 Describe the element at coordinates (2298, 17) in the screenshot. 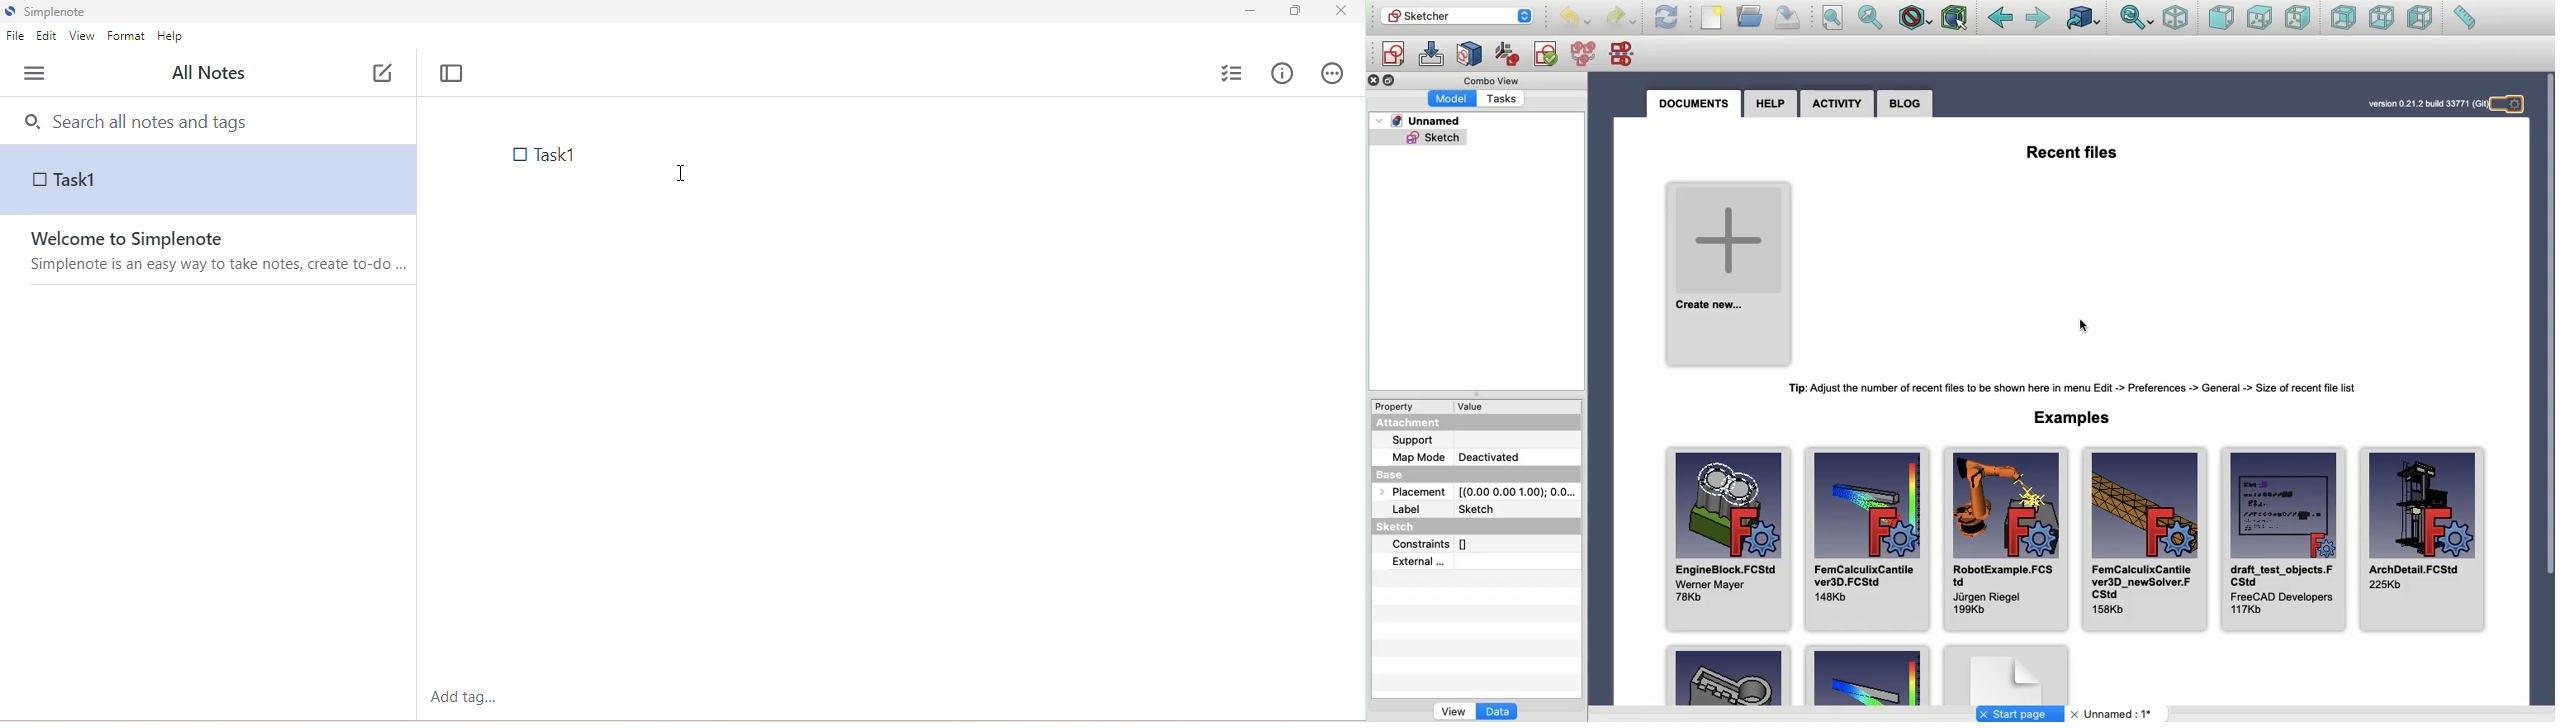

I see `Right` at that location.